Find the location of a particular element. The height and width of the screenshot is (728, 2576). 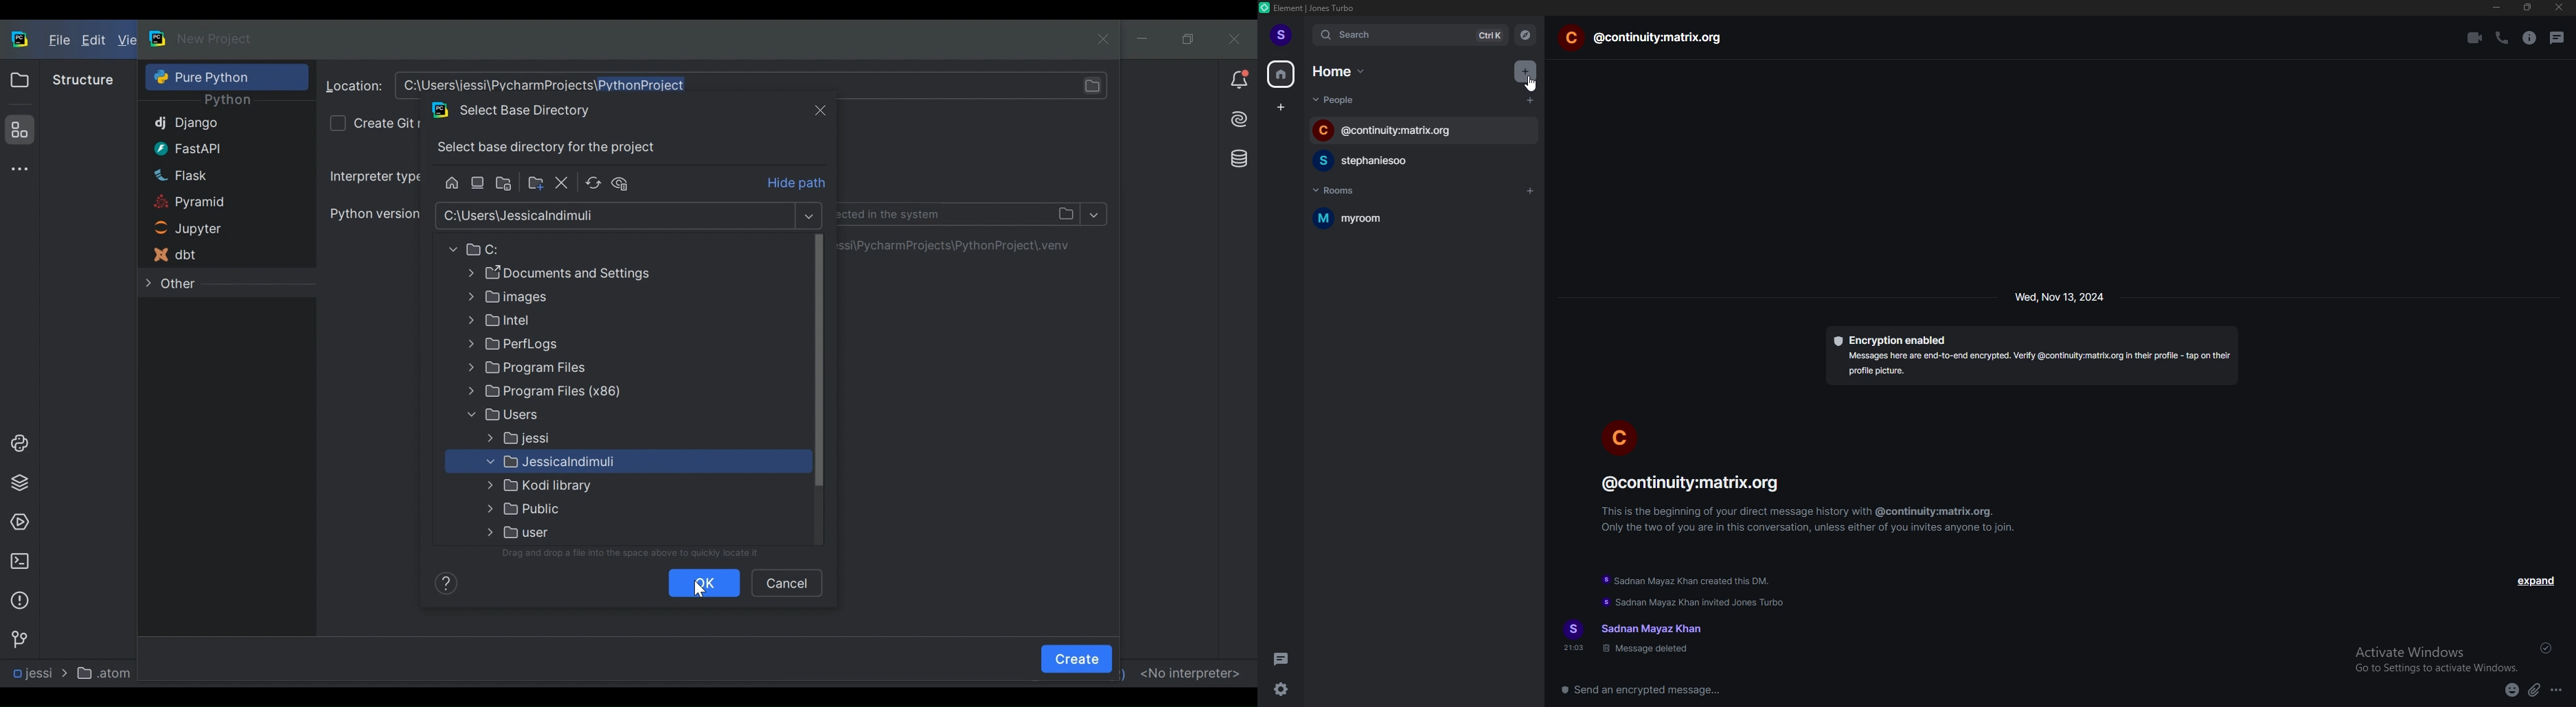

update is located at coordinates (1696, 603).